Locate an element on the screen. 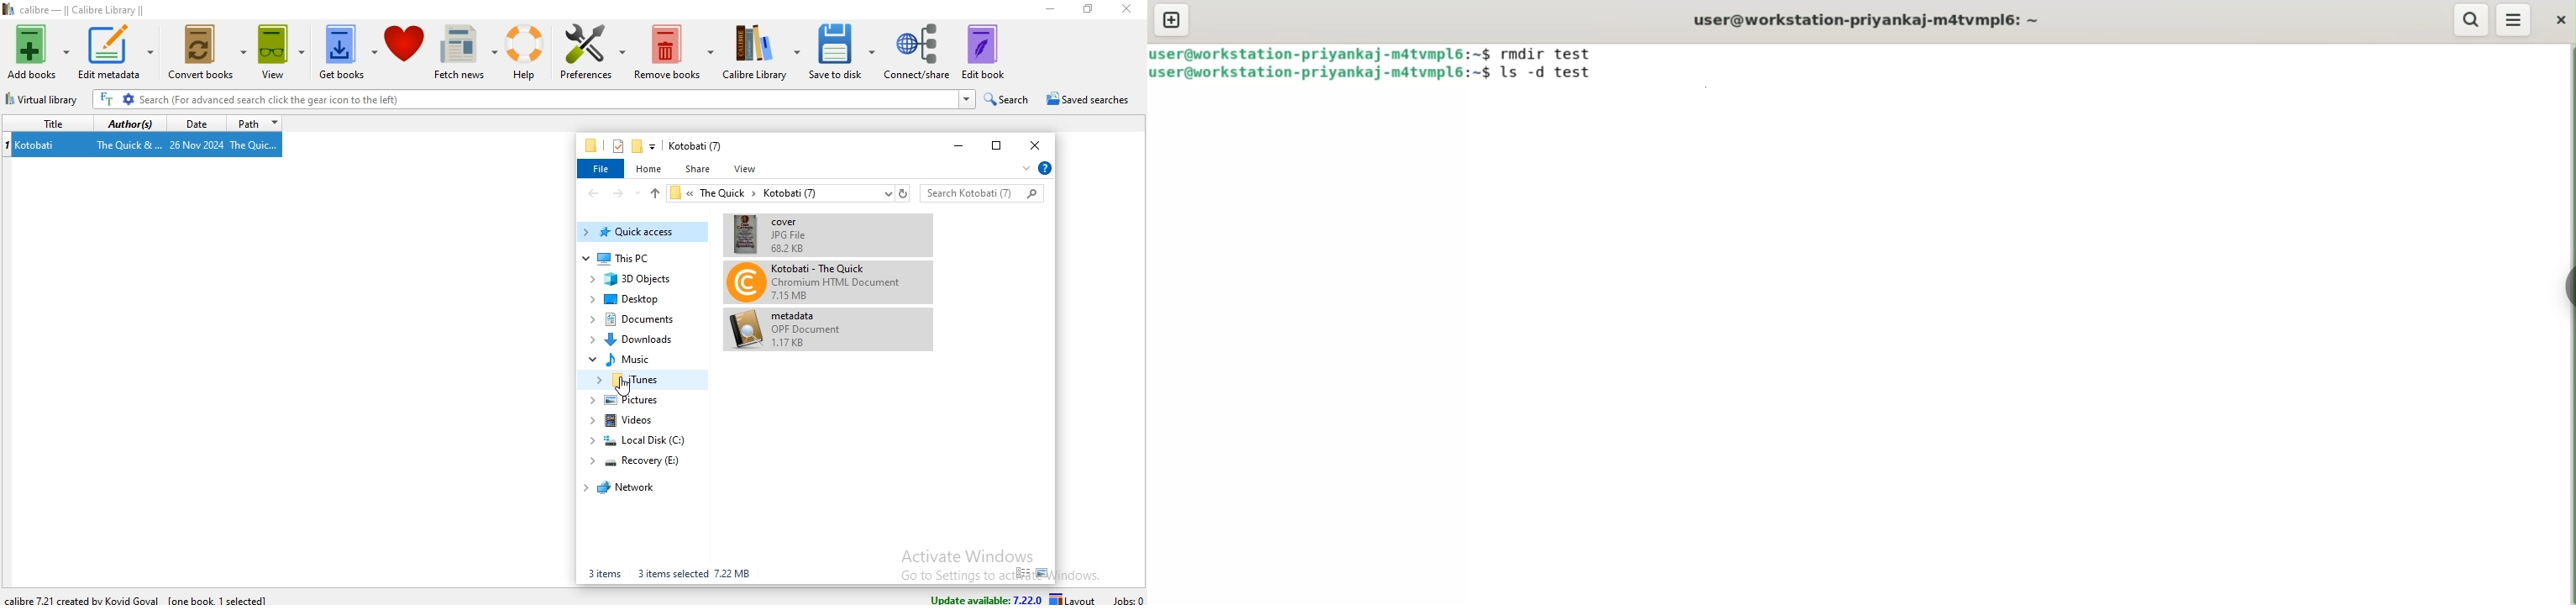 The image size is (2576, 616). update available: 7.22.0 is located at coordinates (984, 597).